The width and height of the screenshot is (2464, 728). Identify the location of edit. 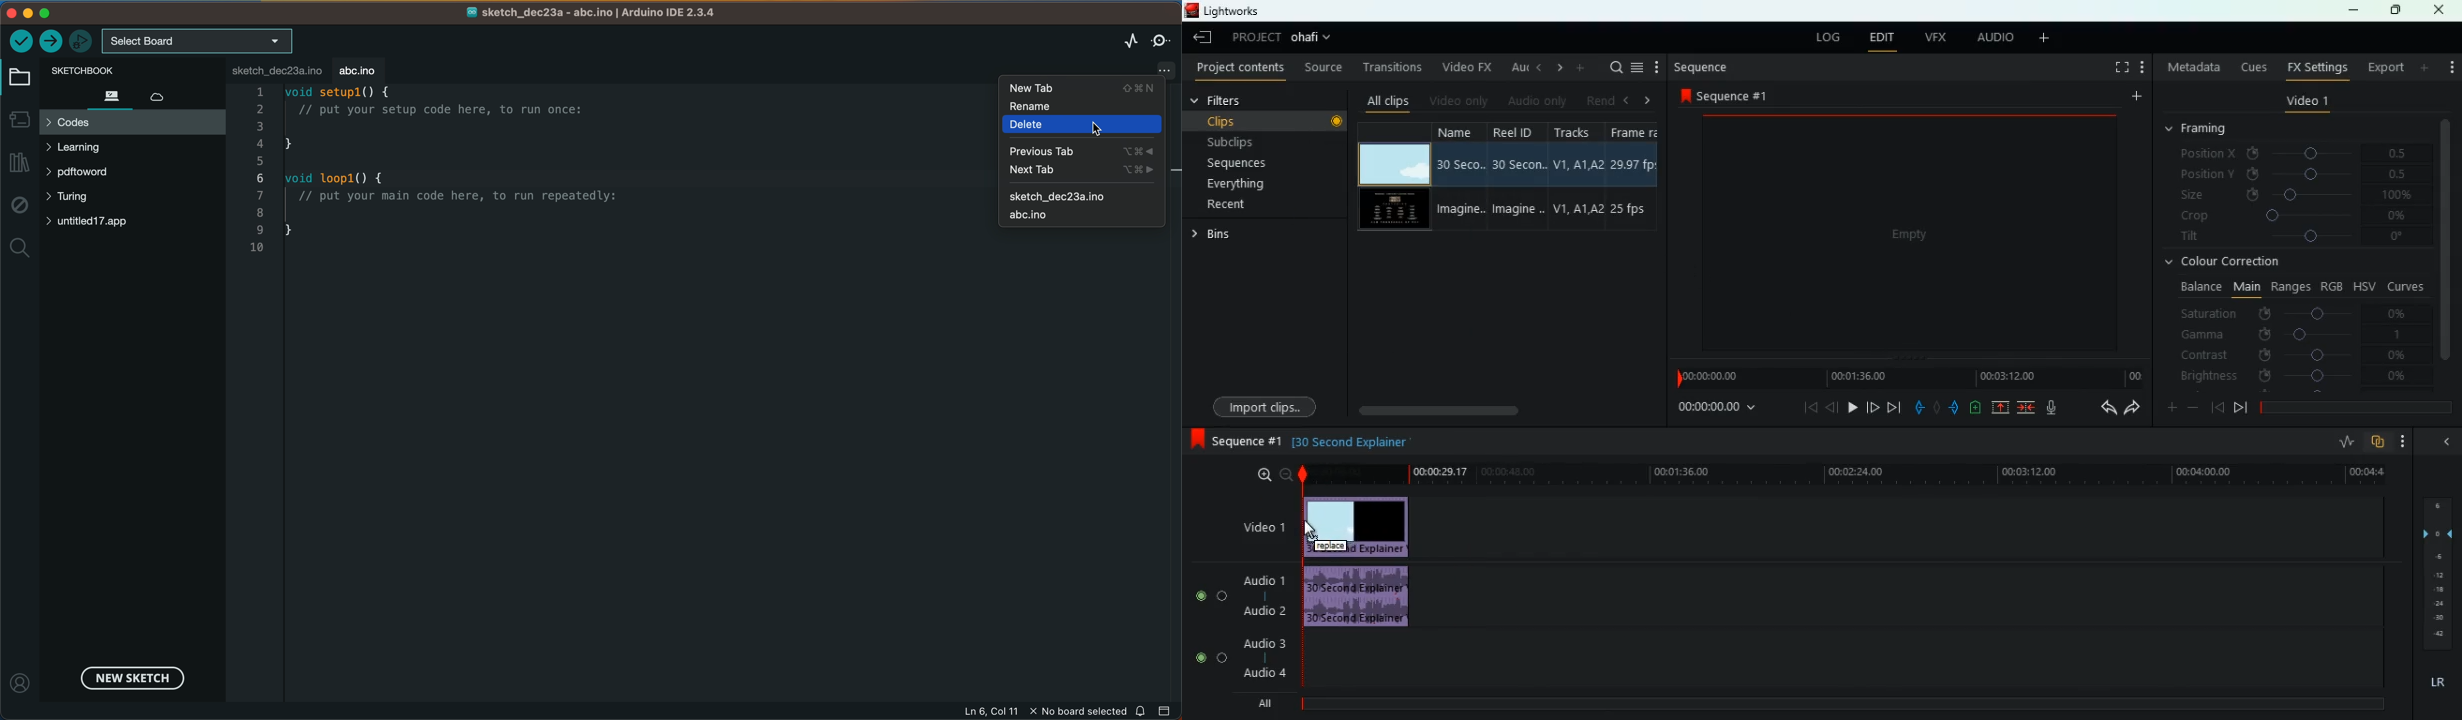
(1881, 39).